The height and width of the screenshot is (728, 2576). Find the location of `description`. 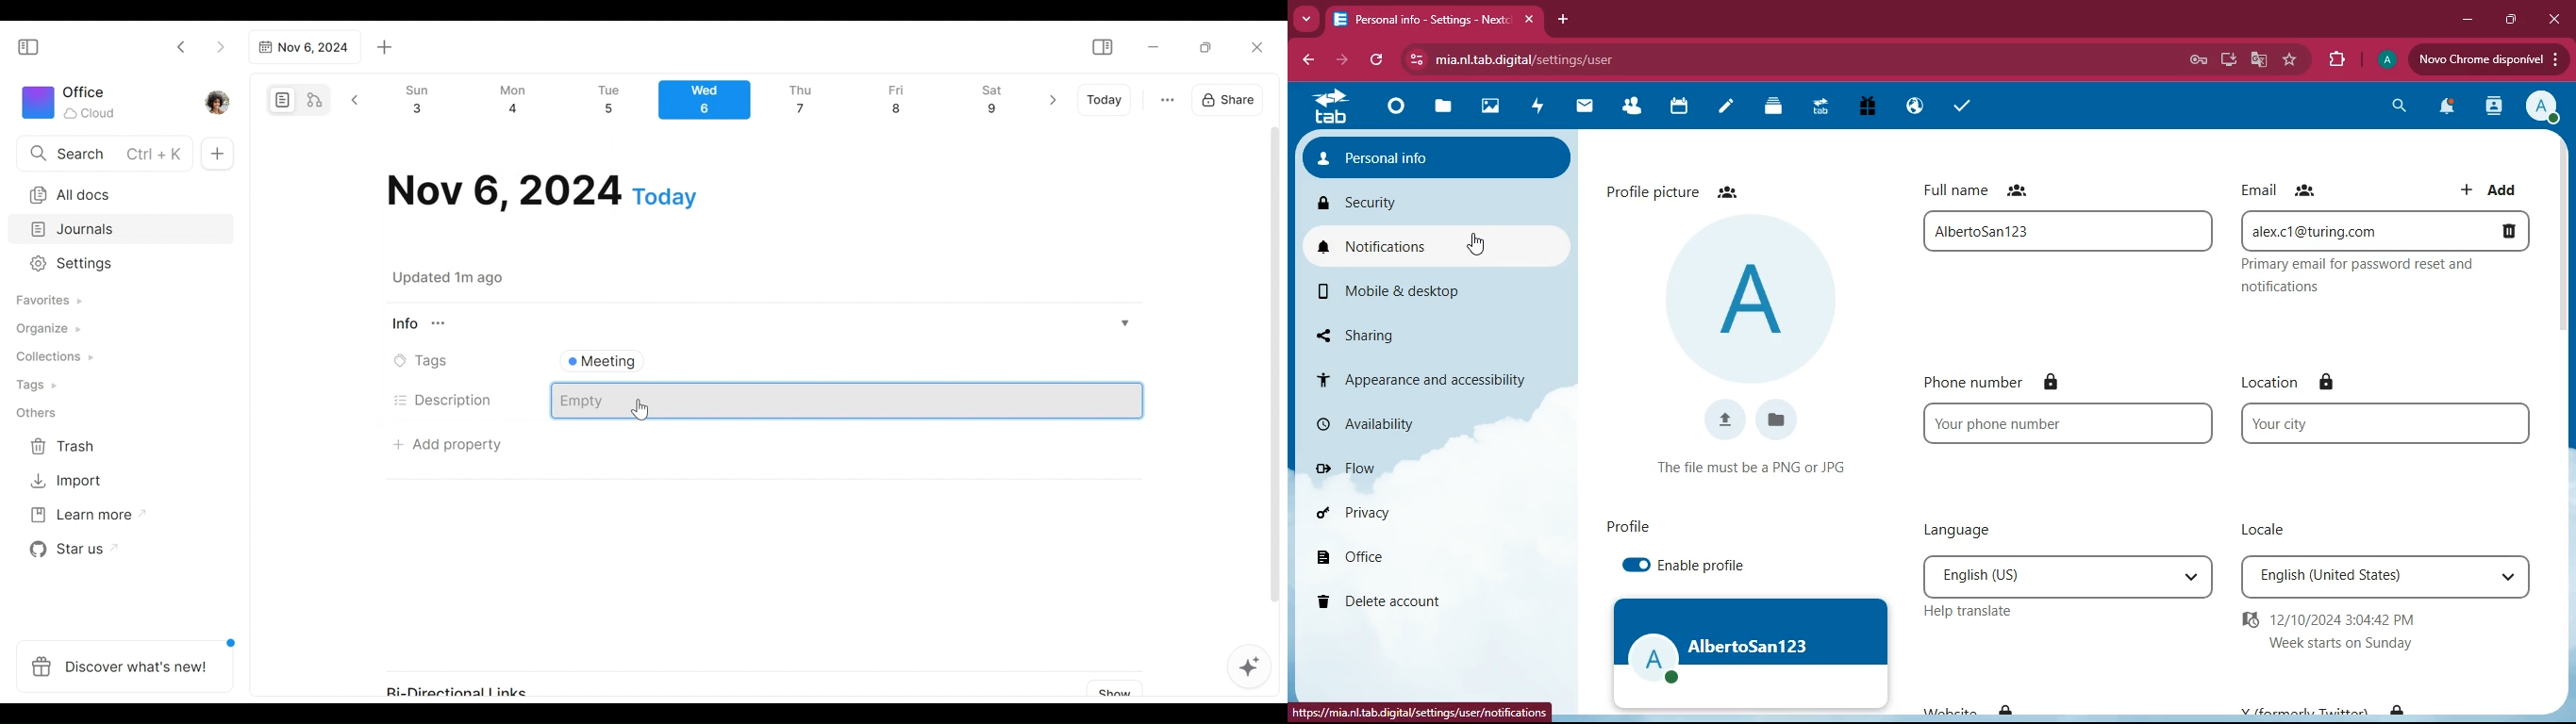

description is located at coordinates (2365, 276).